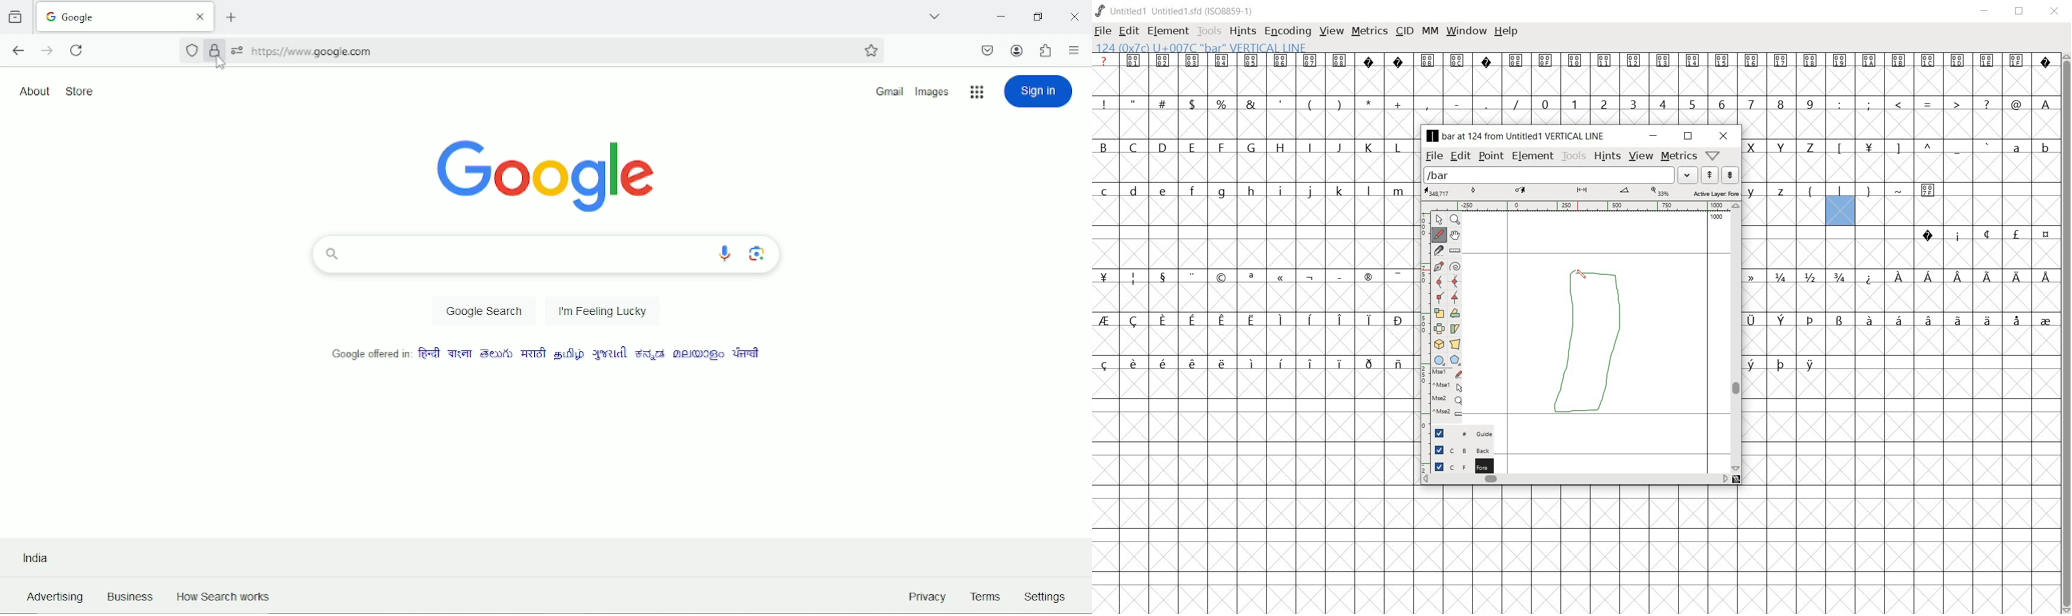 This screenshot has width=2072, height=616. I want to click on Magnify, so click(1455, 220).